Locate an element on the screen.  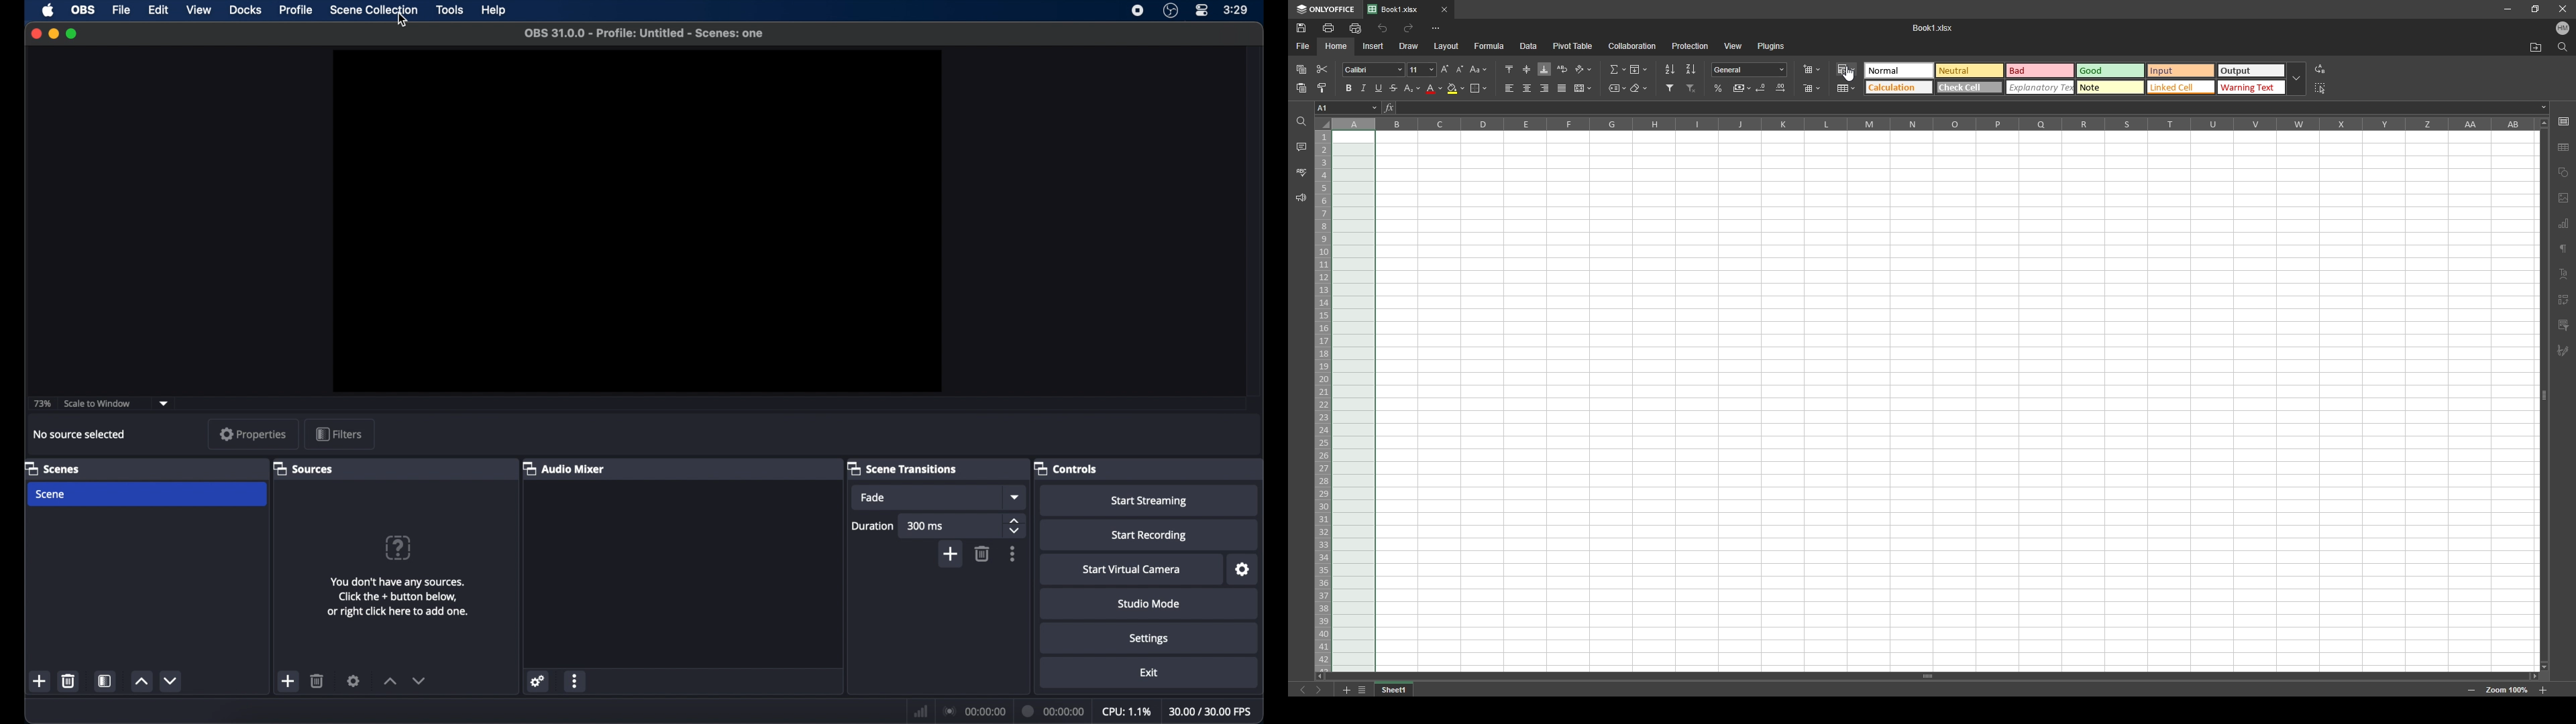
view is located at coordinates (199, 9).